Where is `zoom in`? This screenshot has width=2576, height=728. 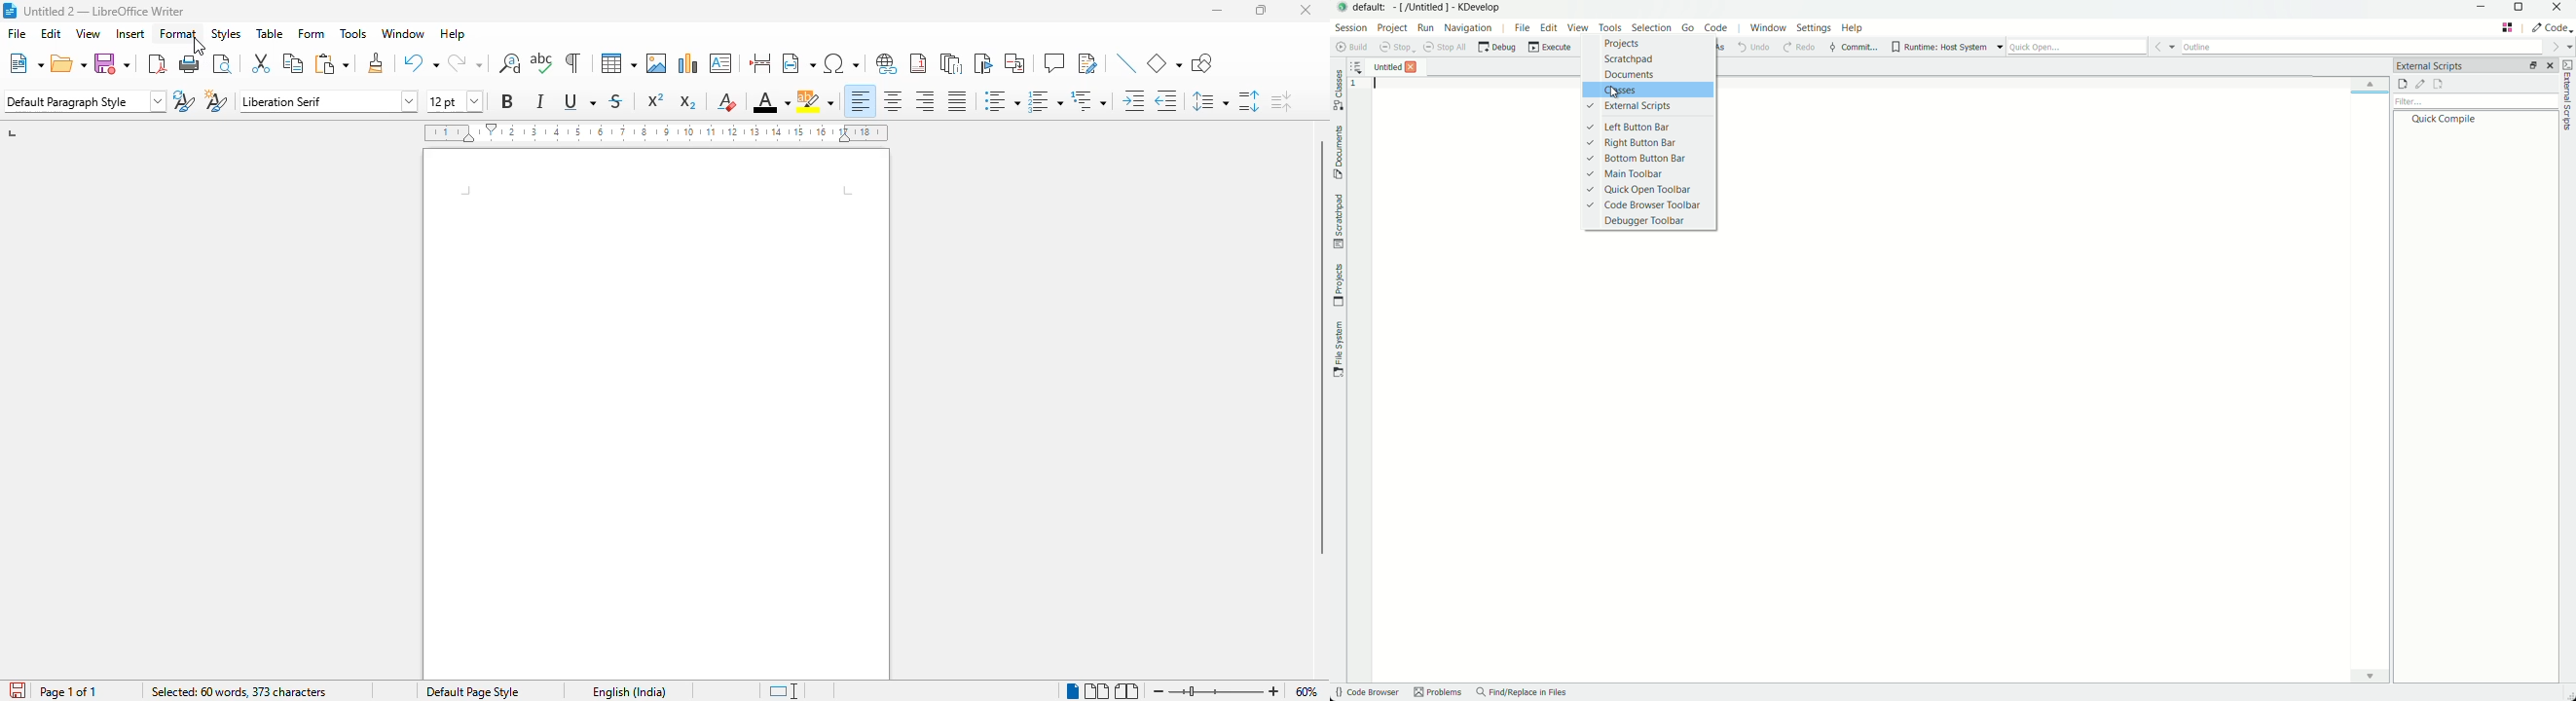 zoom in is located at coordinates (1274, 690).